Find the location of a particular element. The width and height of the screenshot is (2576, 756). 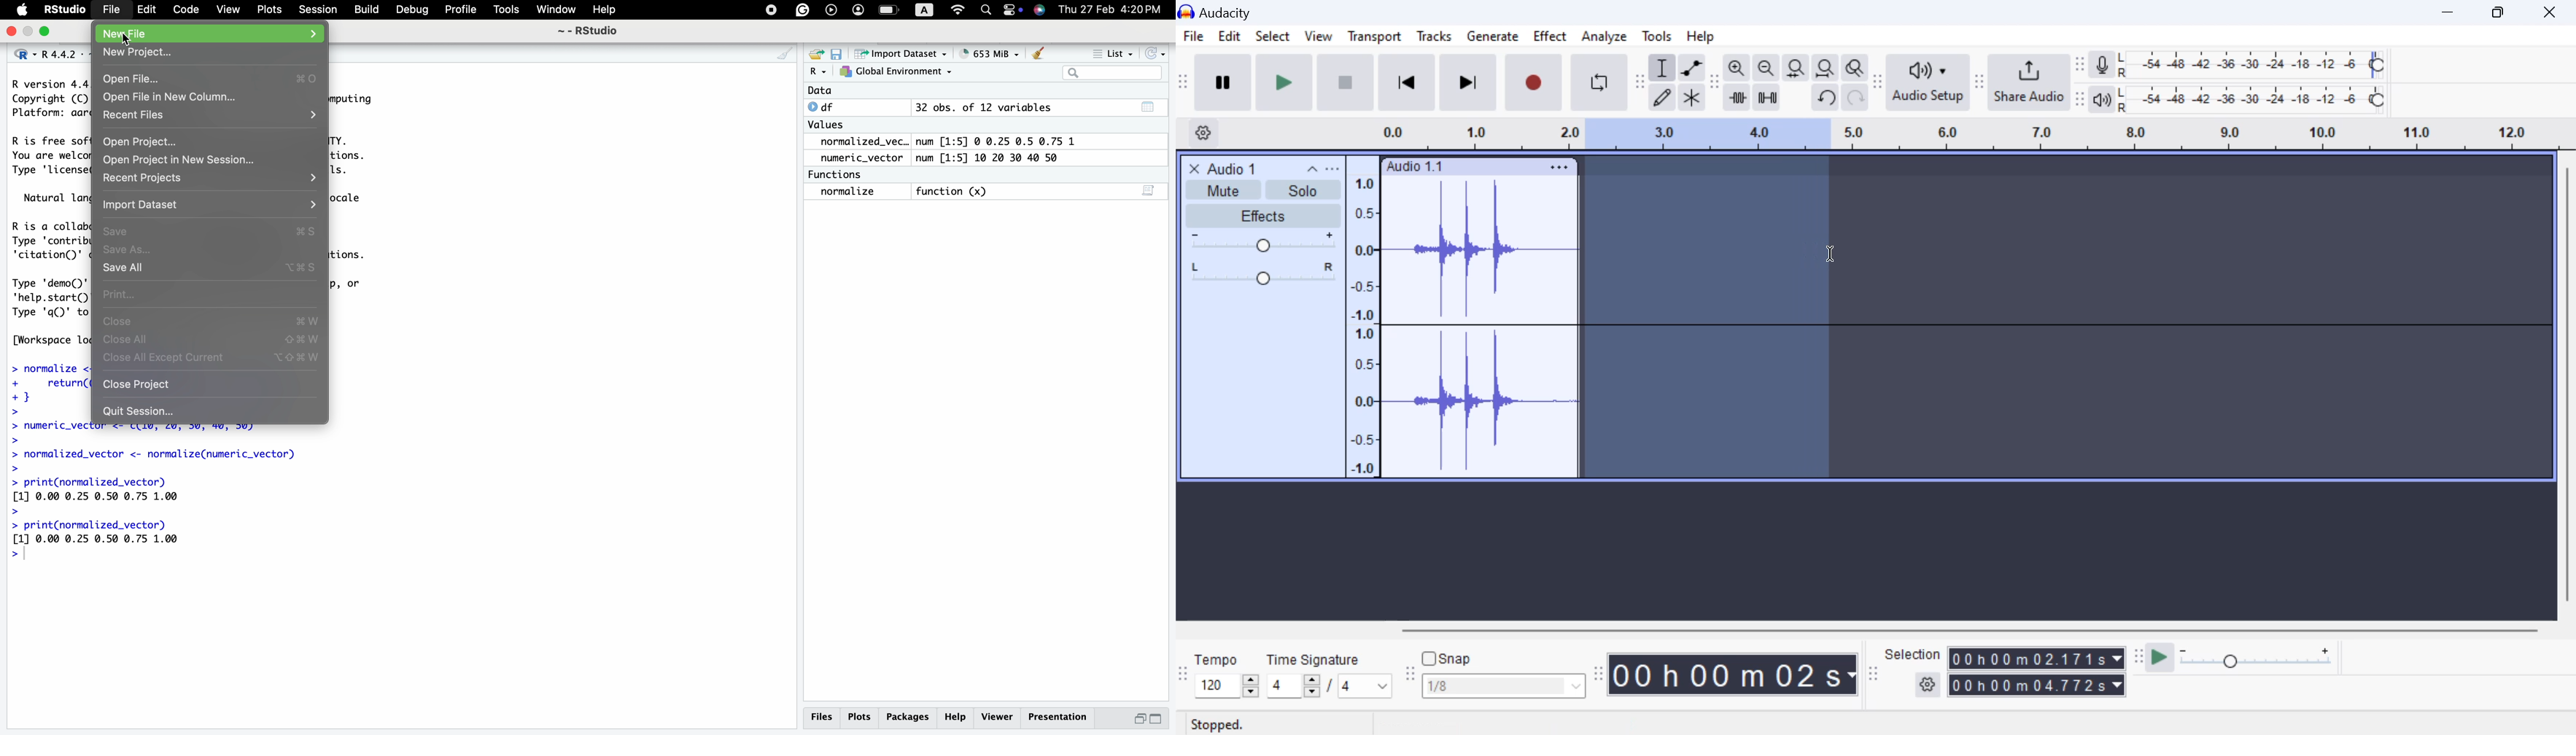

Data is located at coordinates (821, 91).